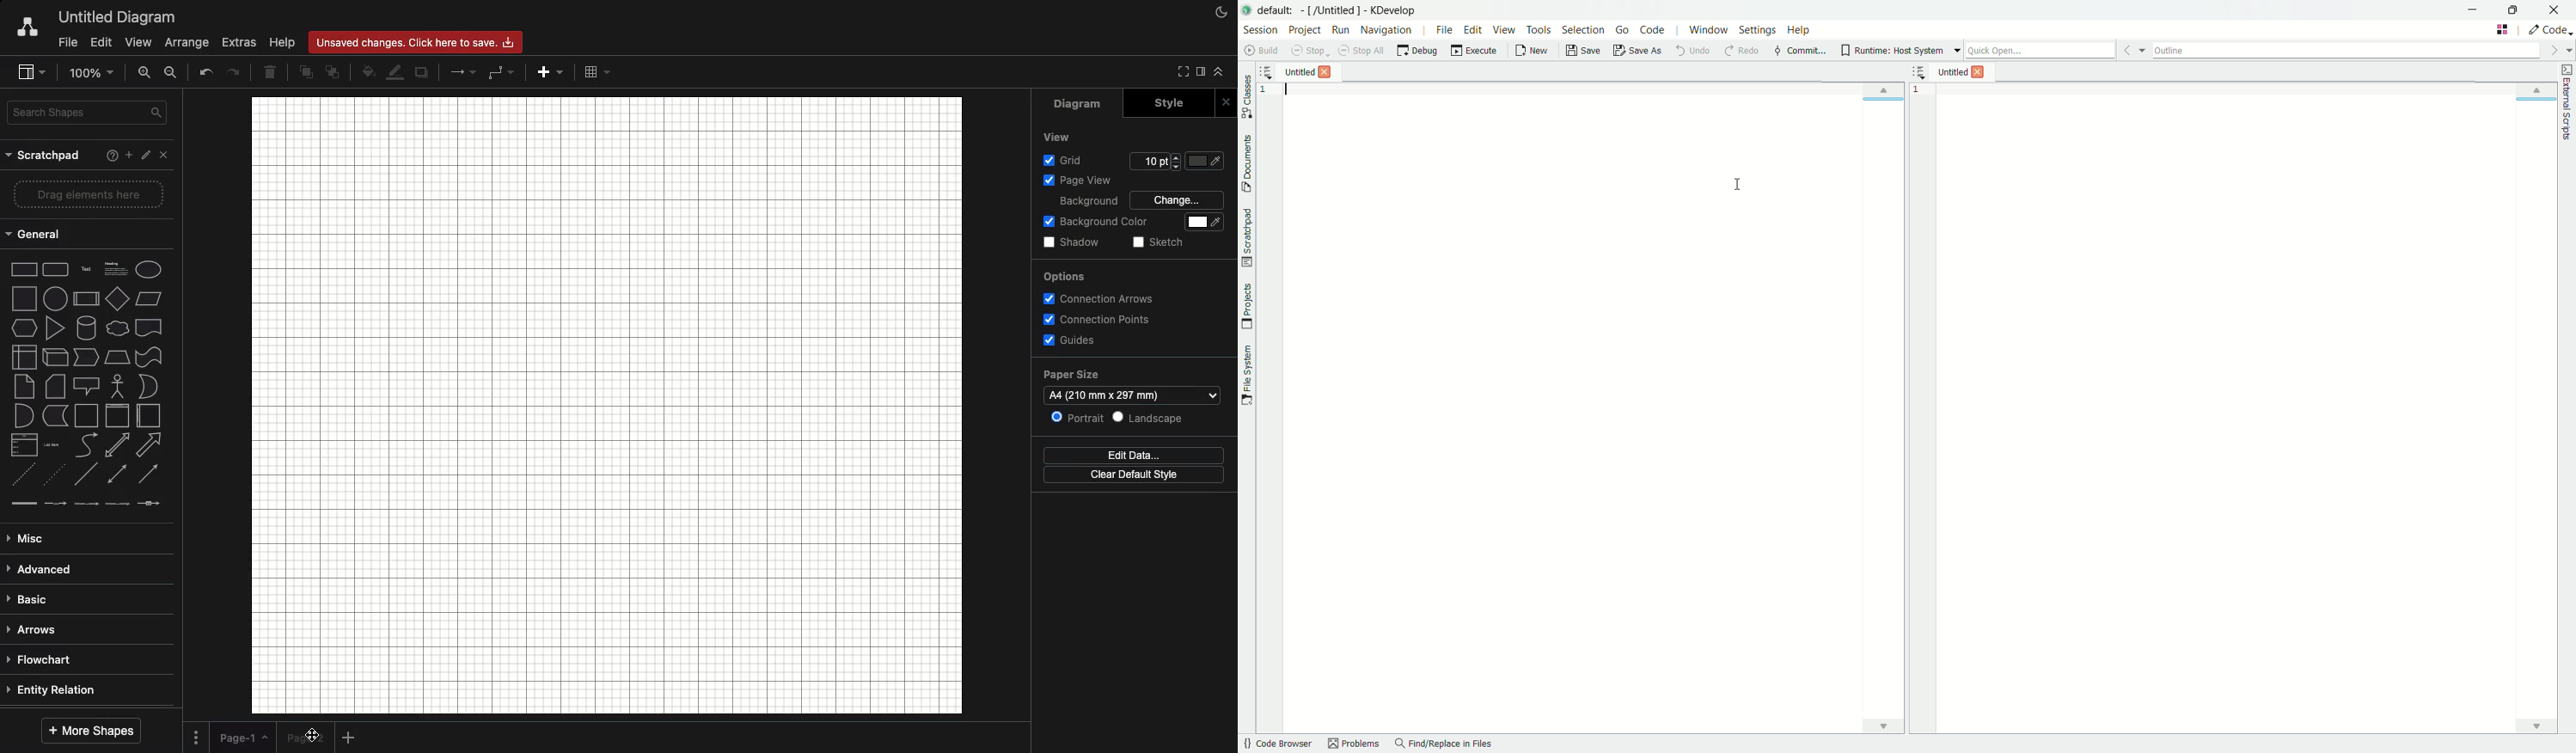 This screenshot has width=2576, height=756. What do you see at coordinates (145, 155) in the screenshot?
I see `Edit` at bounding box center [145, 155].